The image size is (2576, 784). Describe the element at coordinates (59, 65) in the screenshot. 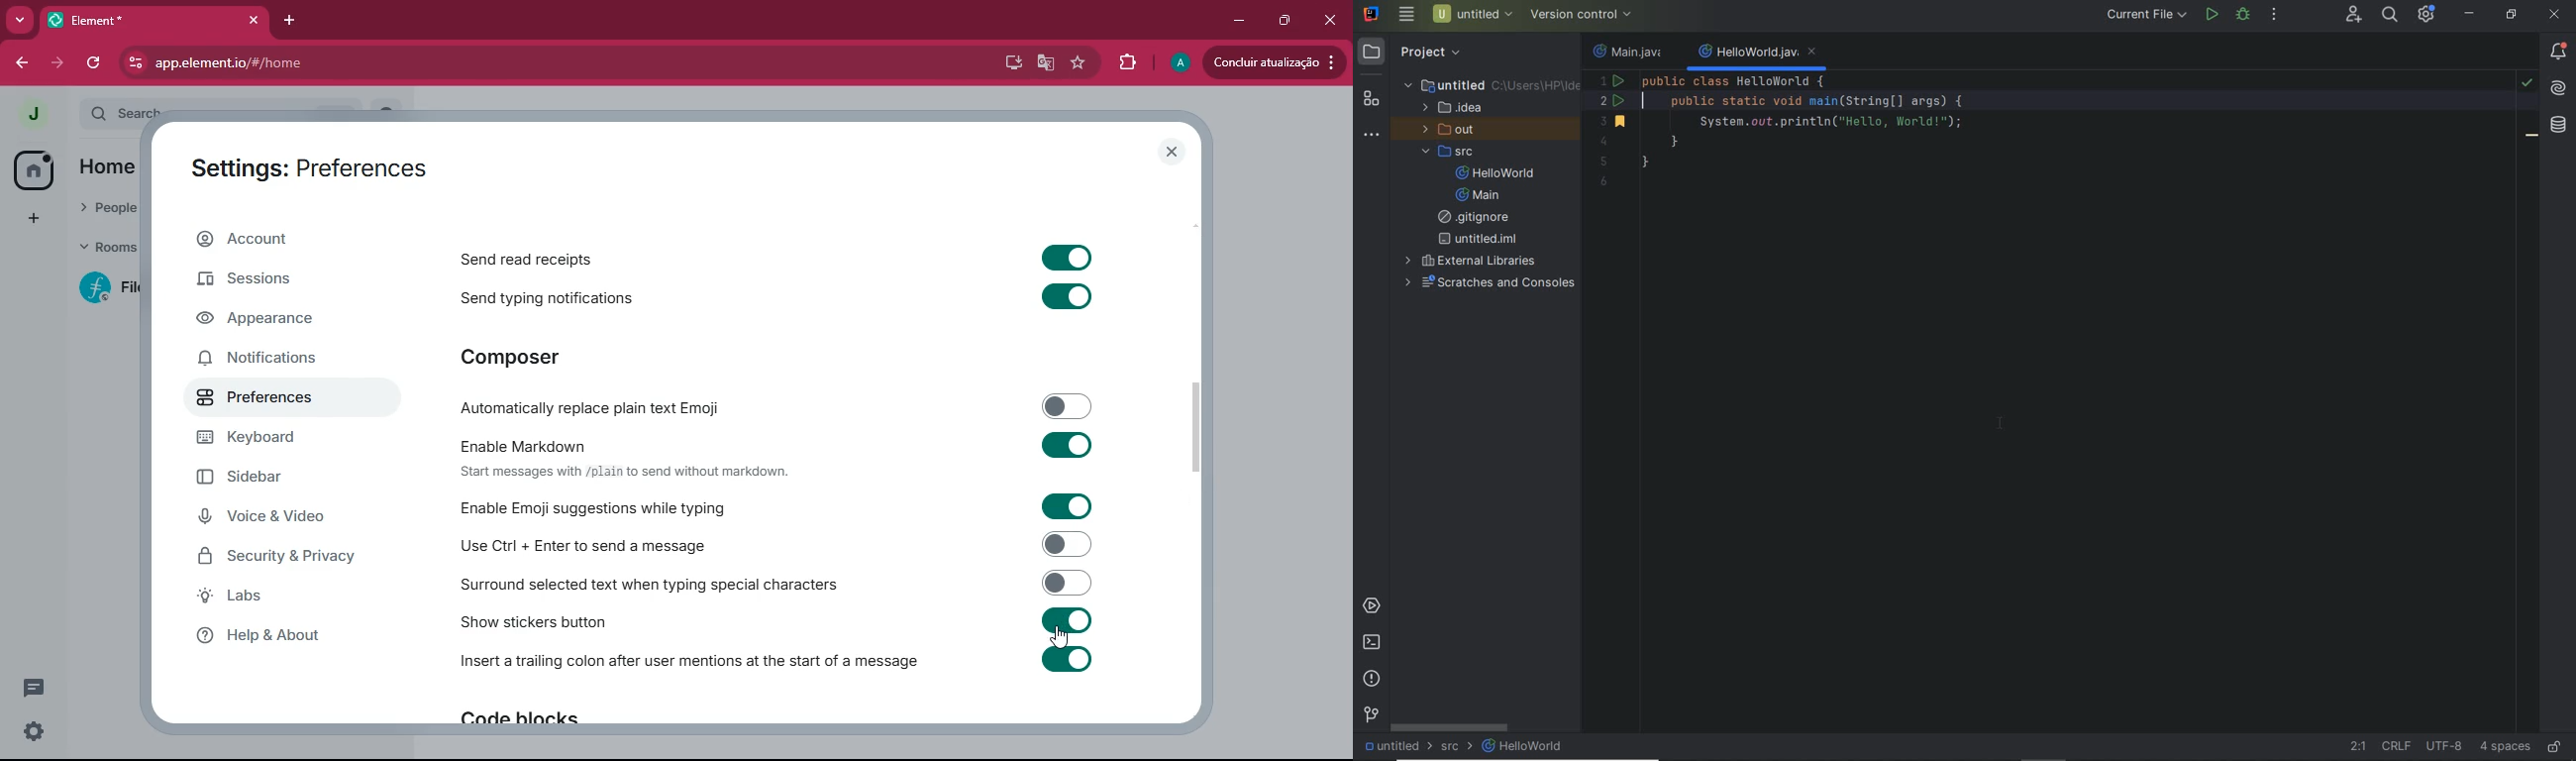

I see `forward` at that location.